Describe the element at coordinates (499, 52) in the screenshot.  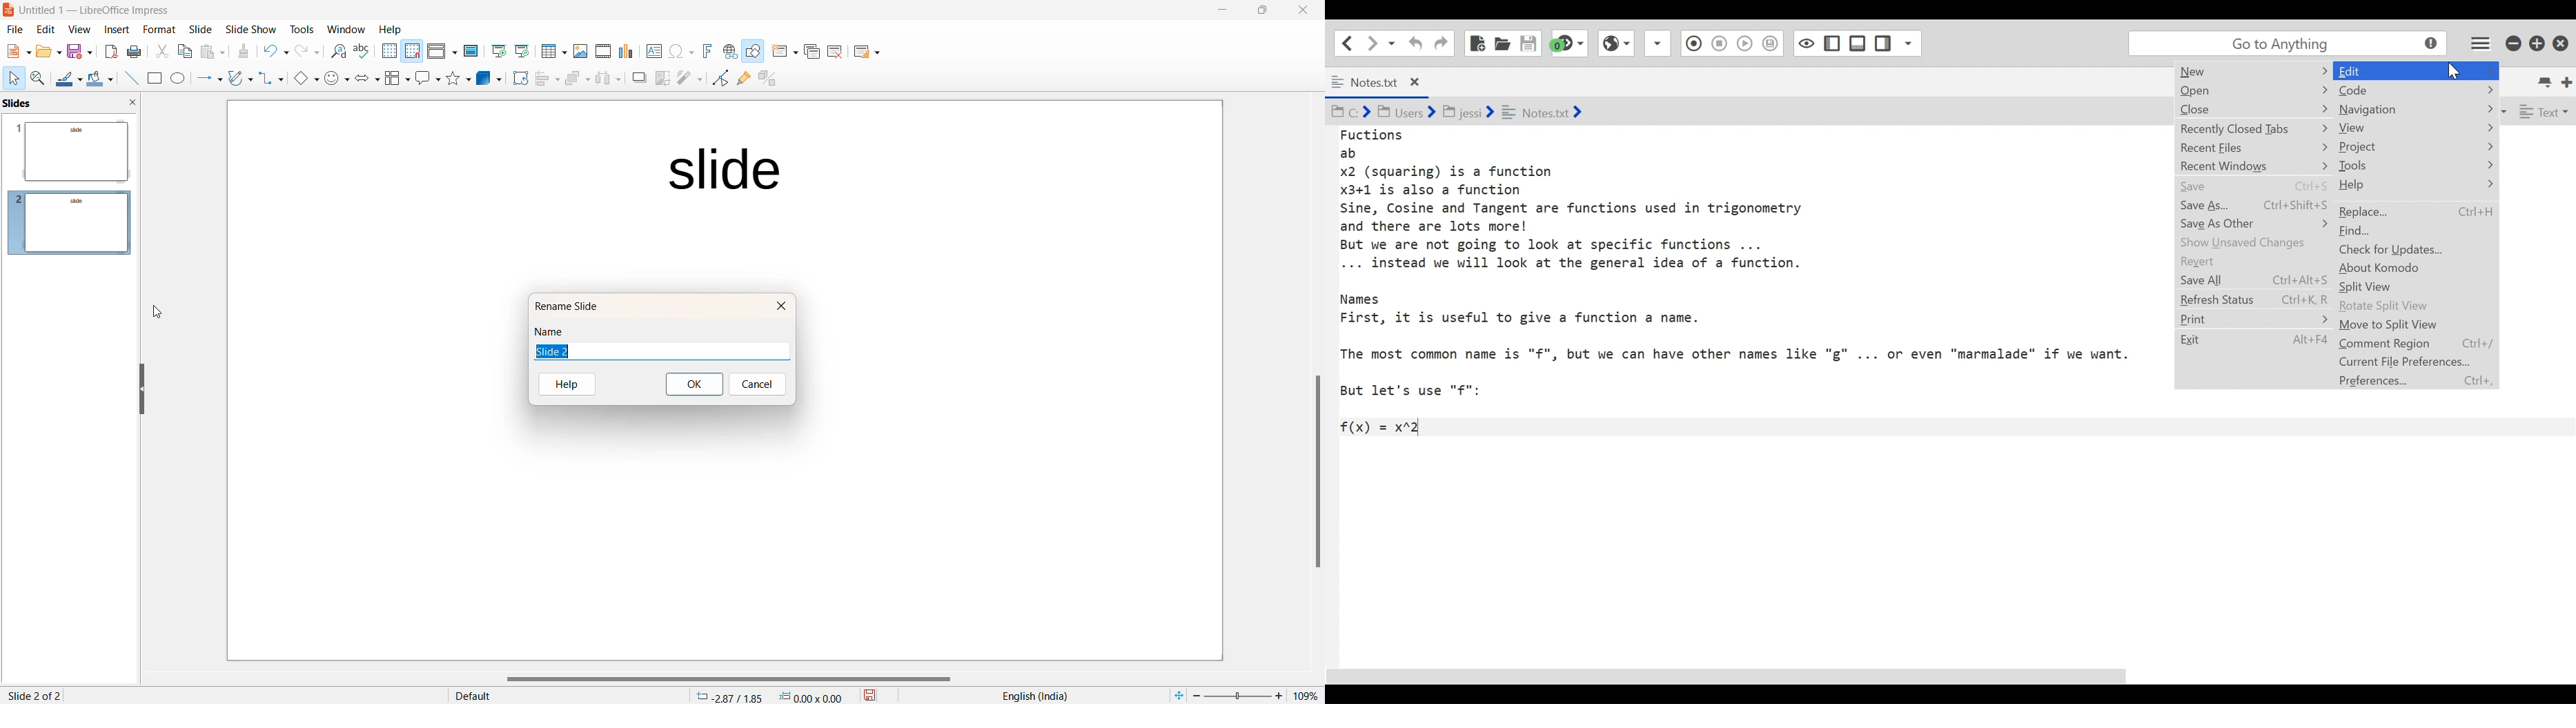
I see `Start from first slide` at that location.